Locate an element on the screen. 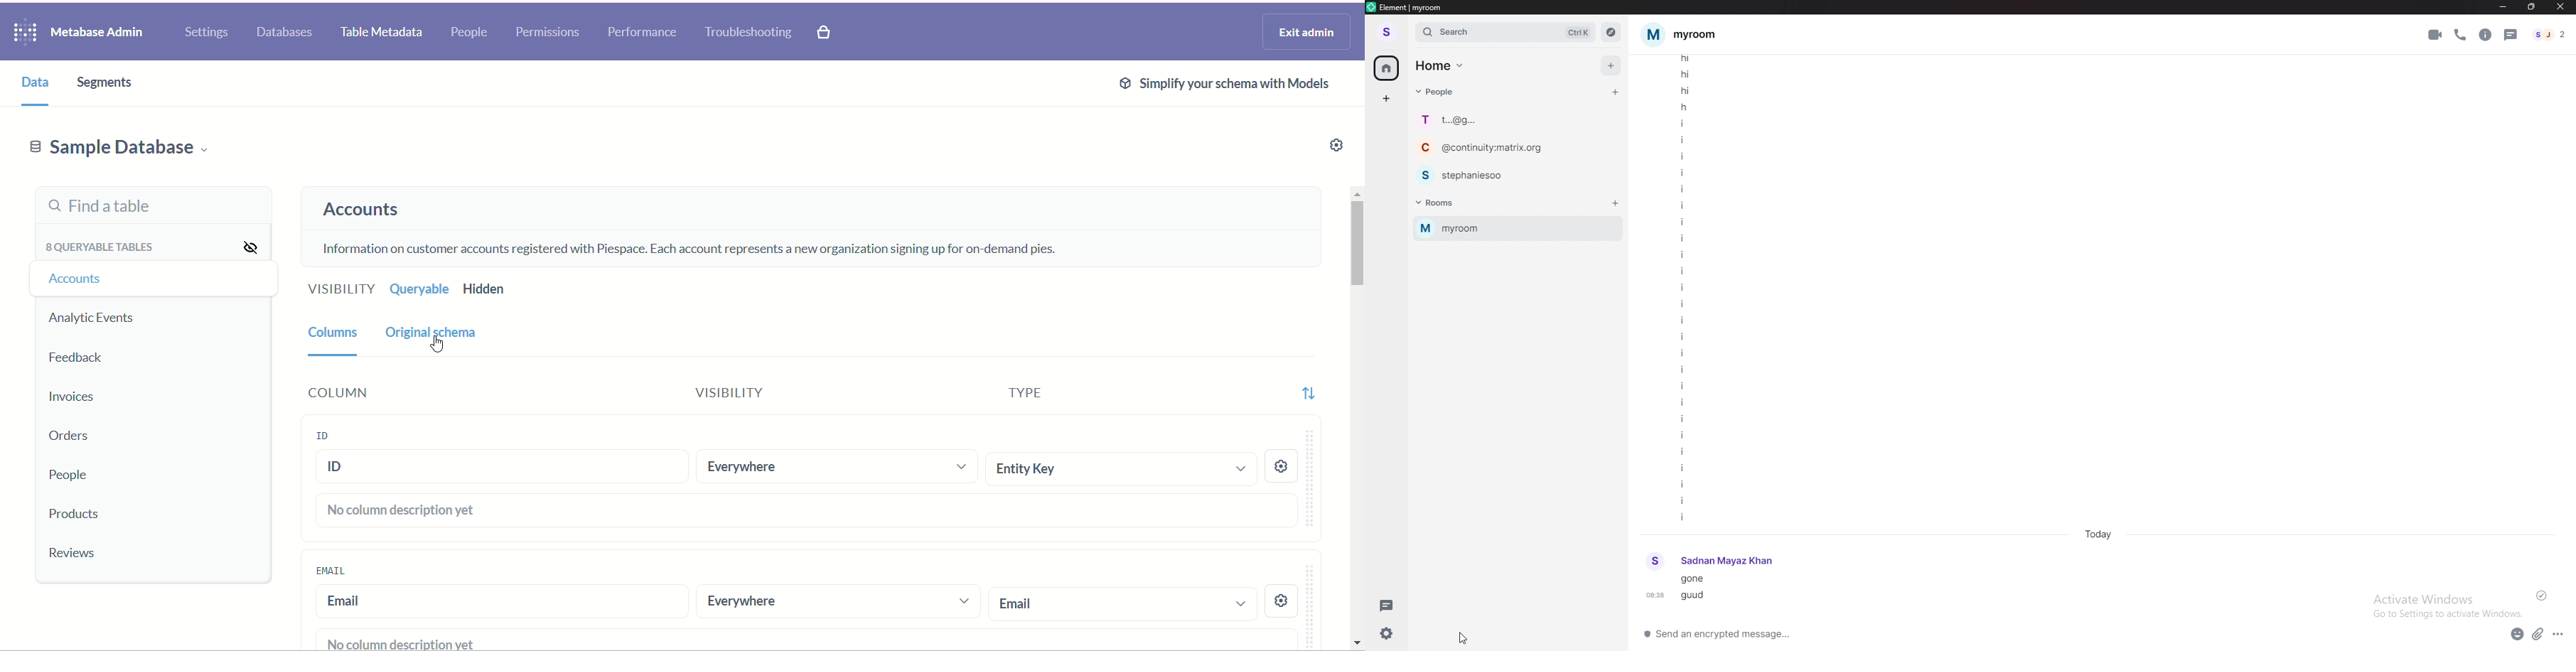 This screenshot has width=2576, height=672. start chat is located at coordinates (1615, 93).